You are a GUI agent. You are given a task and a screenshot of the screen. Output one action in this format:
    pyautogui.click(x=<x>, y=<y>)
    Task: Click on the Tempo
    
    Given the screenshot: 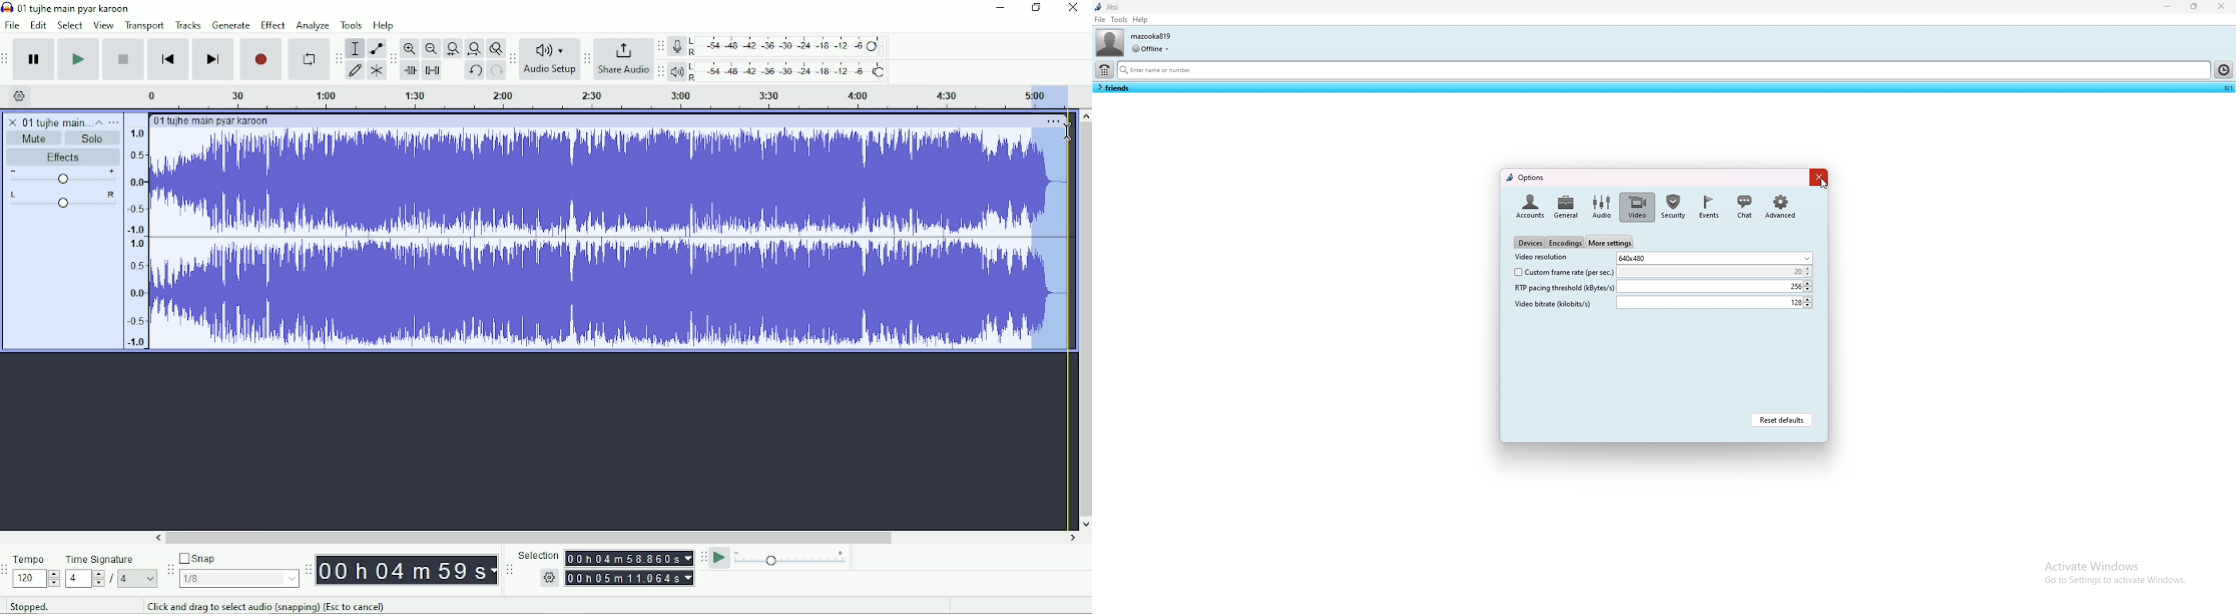 What is the action you would take?
    pyautogui.click(x=37, y=557)
    